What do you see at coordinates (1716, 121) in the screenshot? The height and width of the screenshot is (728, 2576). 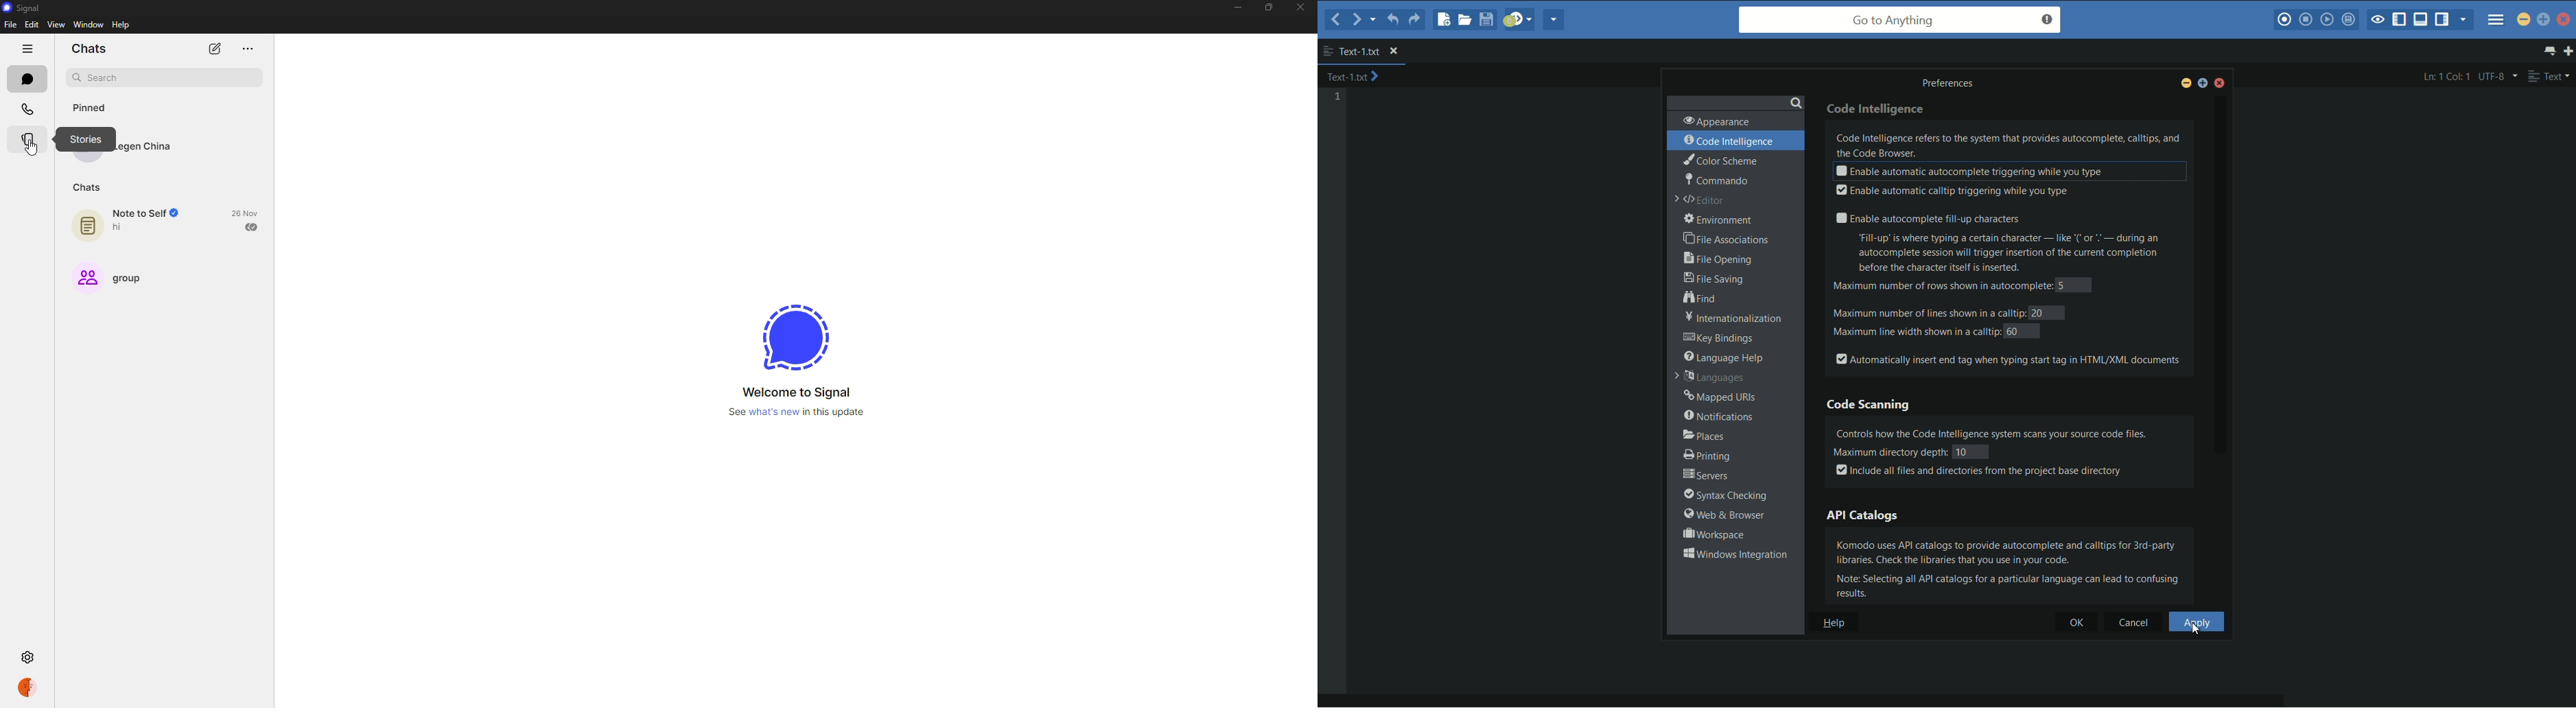 I see `appearance` at bounding box center [1716, 121].